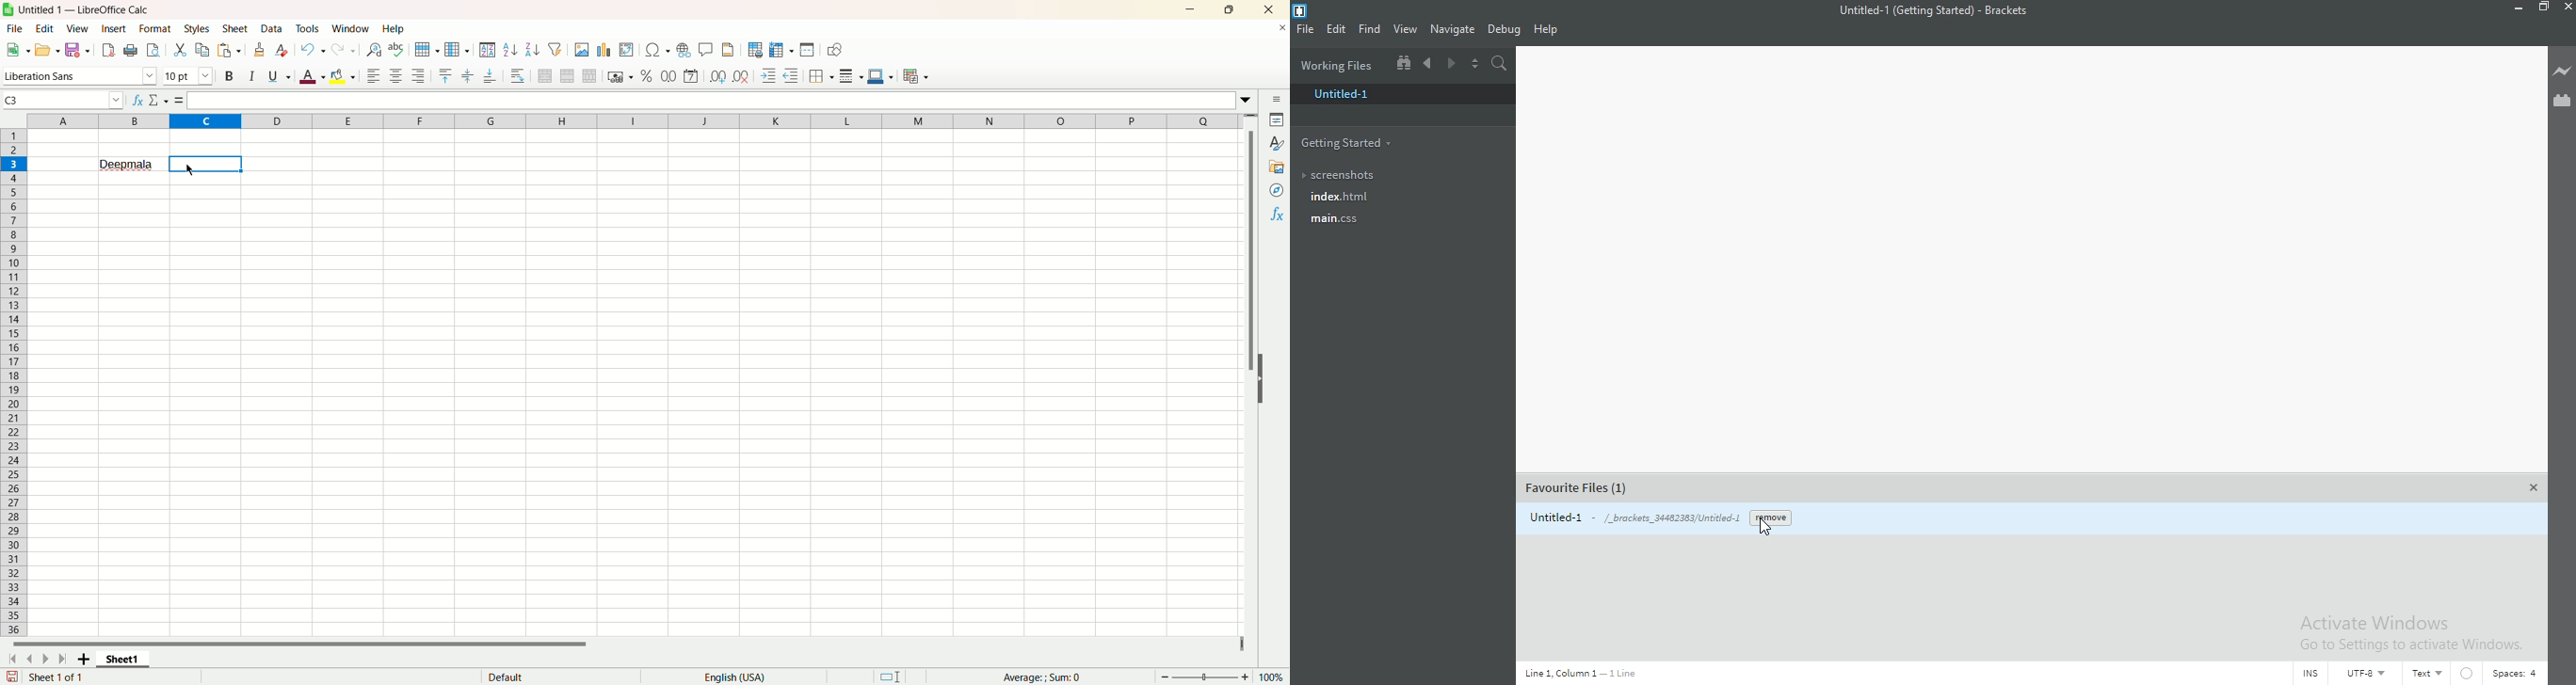 The image size is (2576, 700). I want to click on Extension Manager, so click(2560, 102).